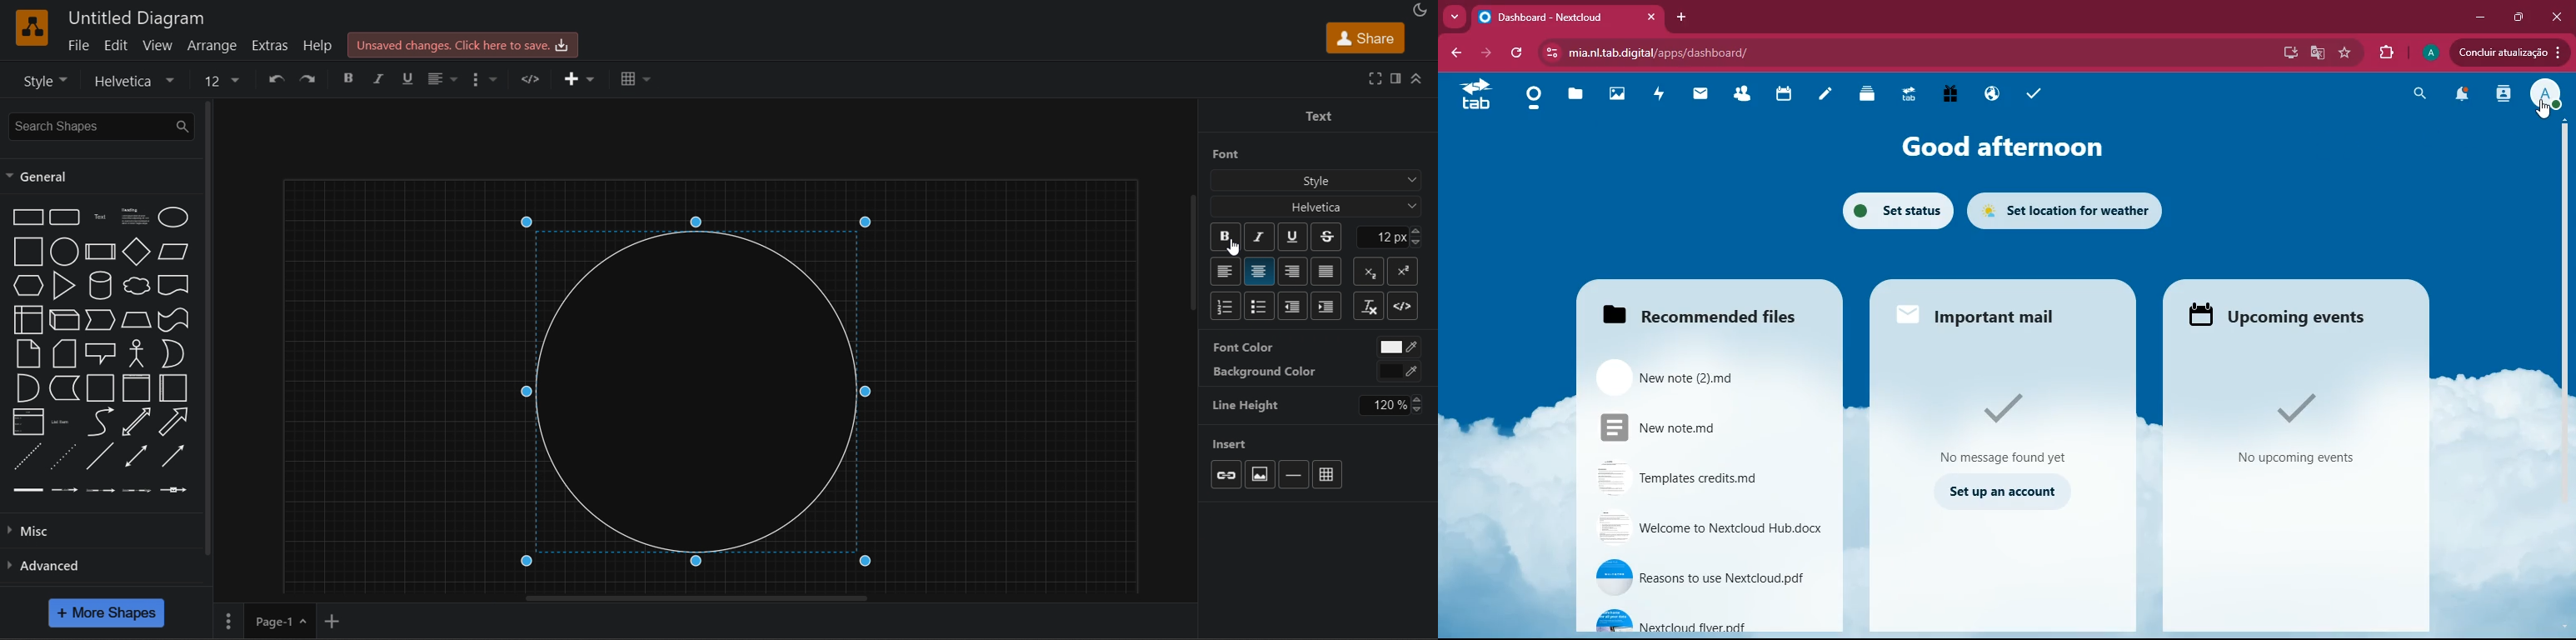 The image size is (2576, 644). I want to click on table, so click(1328, 473).